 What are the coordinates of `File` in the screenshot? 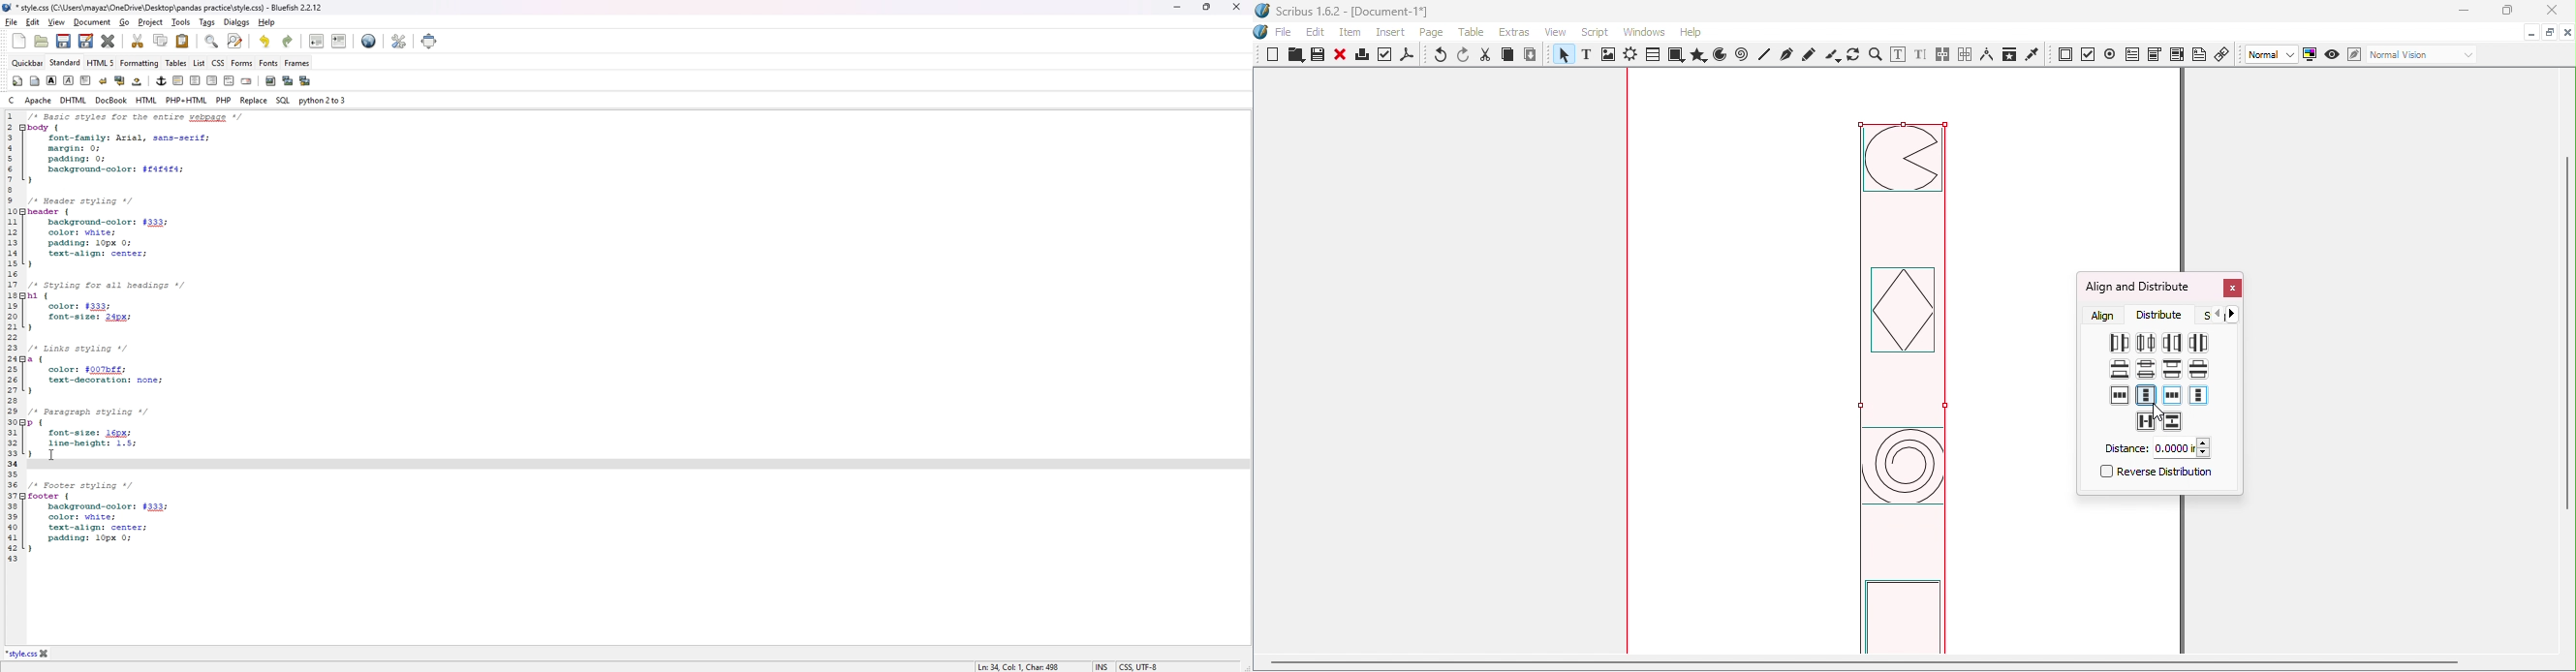 It's located at (1284, 33).